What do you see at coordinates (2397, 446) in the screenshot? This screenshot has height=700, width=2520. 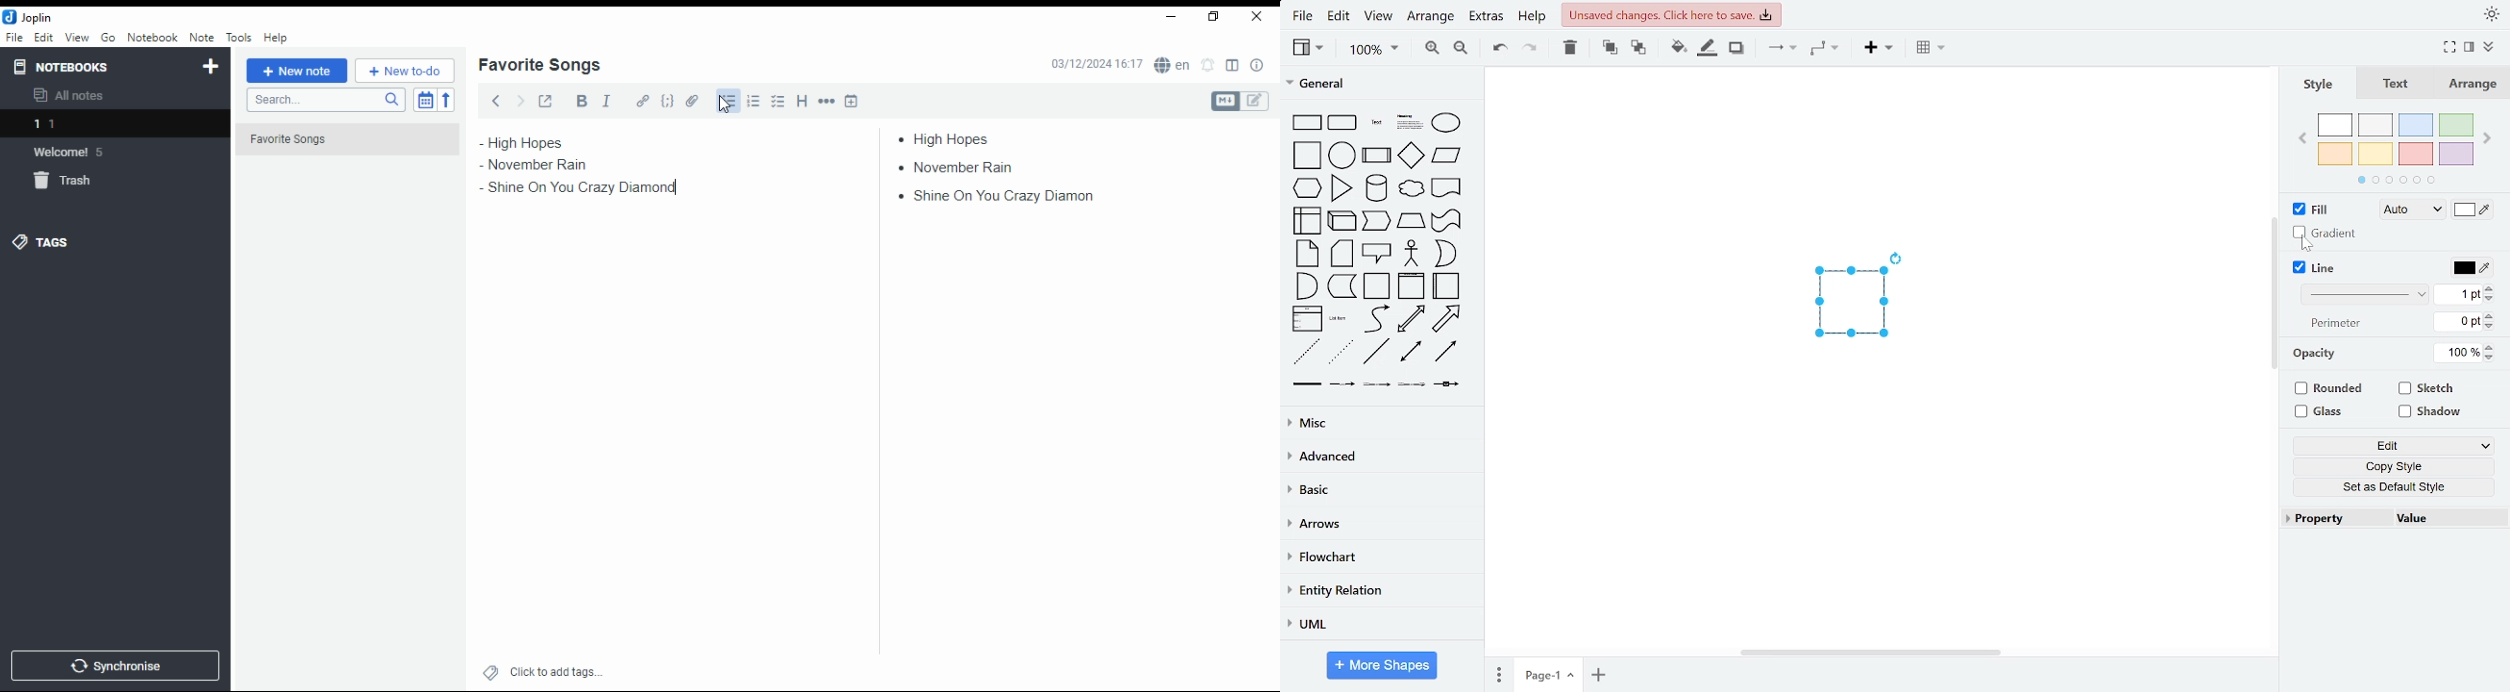 I see `edit` at bounding box center [2397, 446].